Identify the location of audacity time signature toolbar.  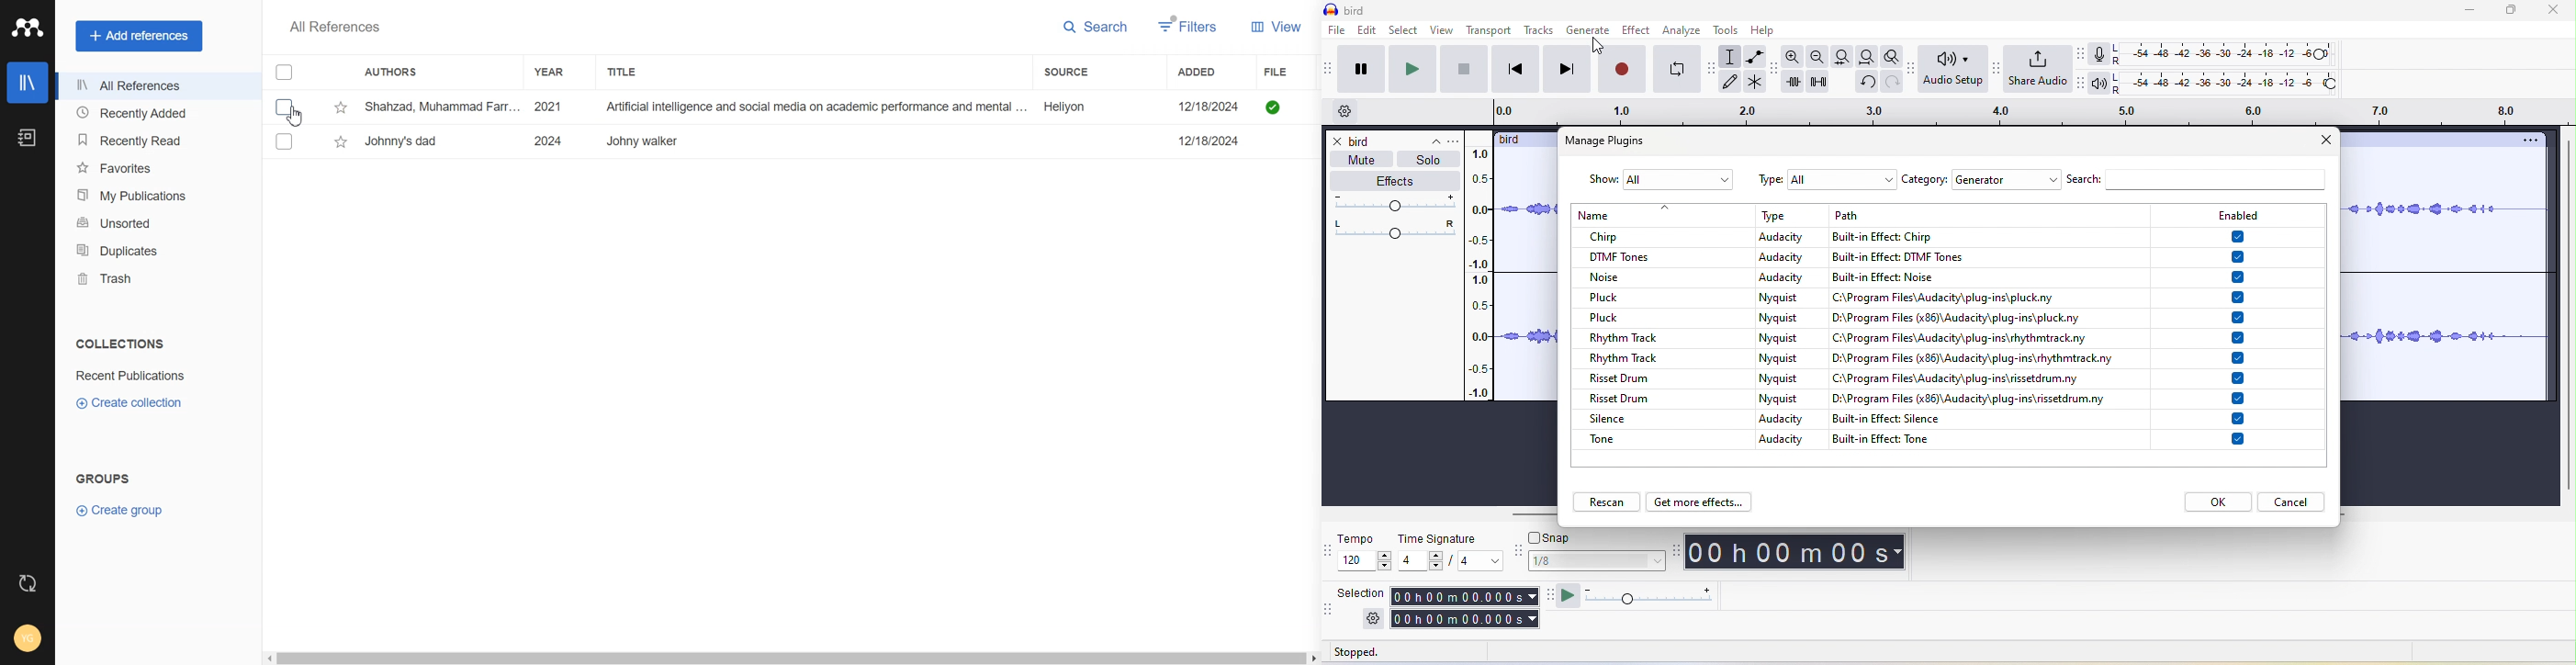
(1330, 551).